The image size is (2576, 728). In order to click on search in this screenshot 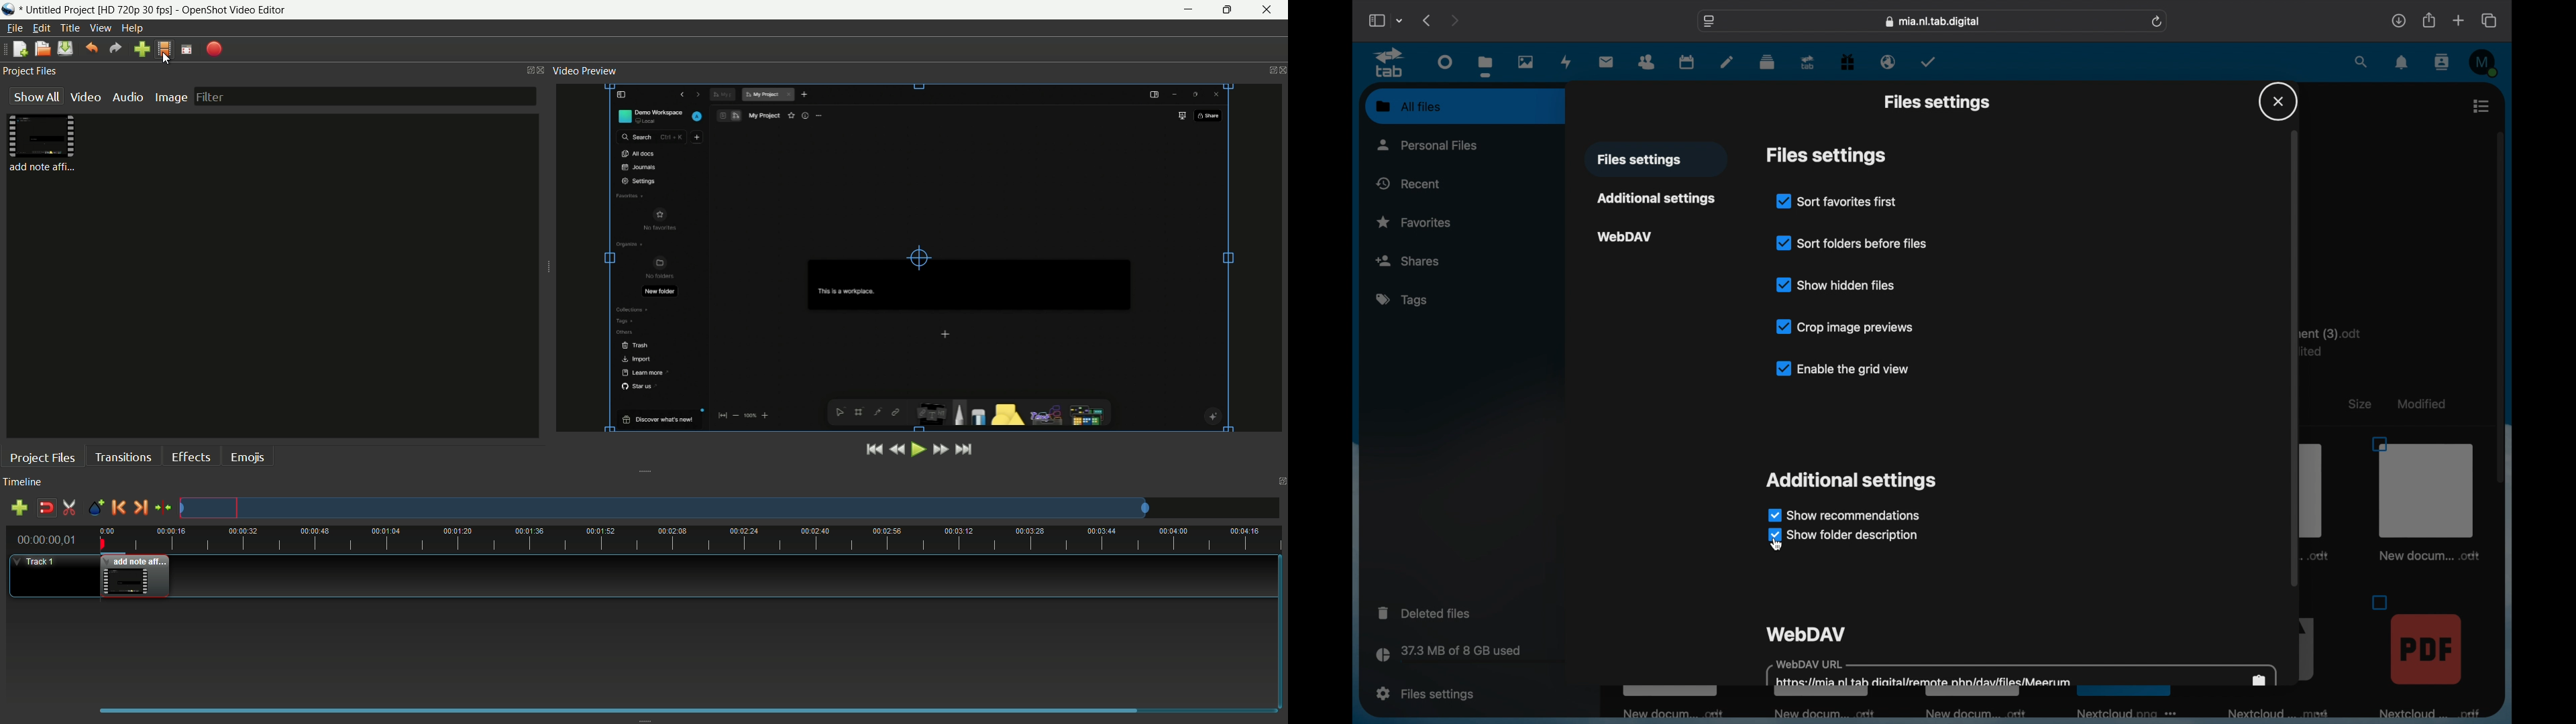, I will do `click(2362, 61)`.